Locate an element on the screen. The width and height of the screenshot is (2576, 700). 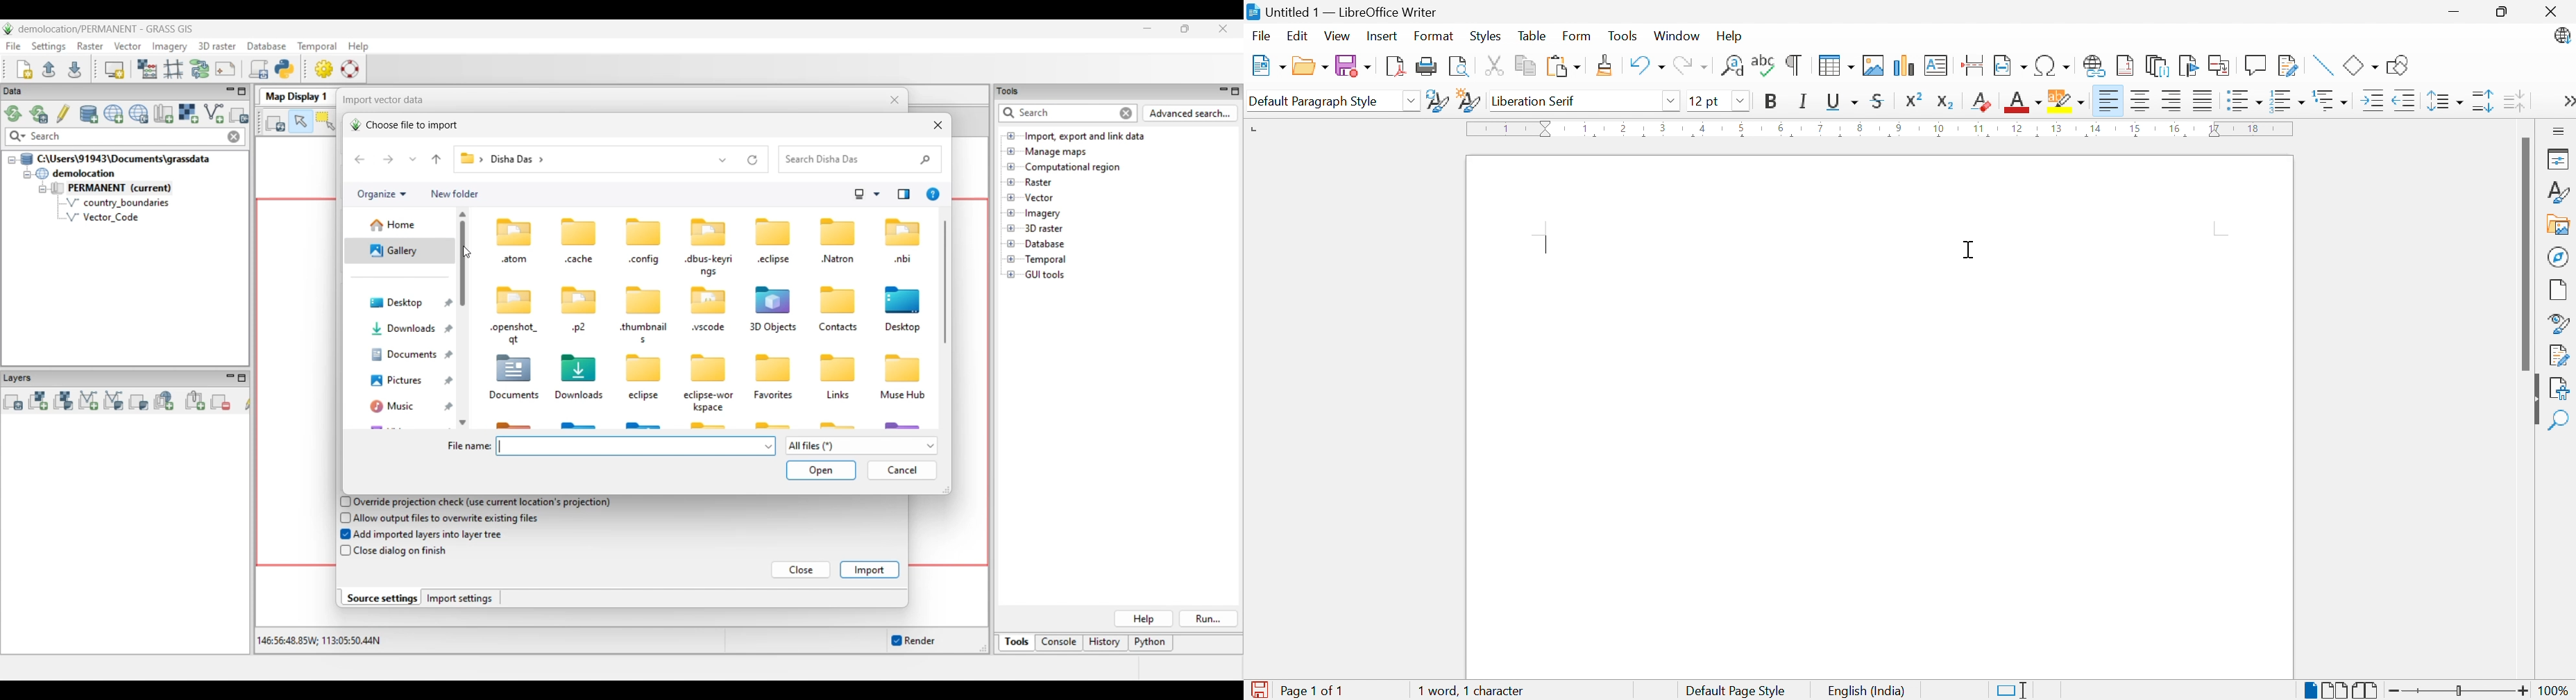
Table is located at coordinates (1532, 36).